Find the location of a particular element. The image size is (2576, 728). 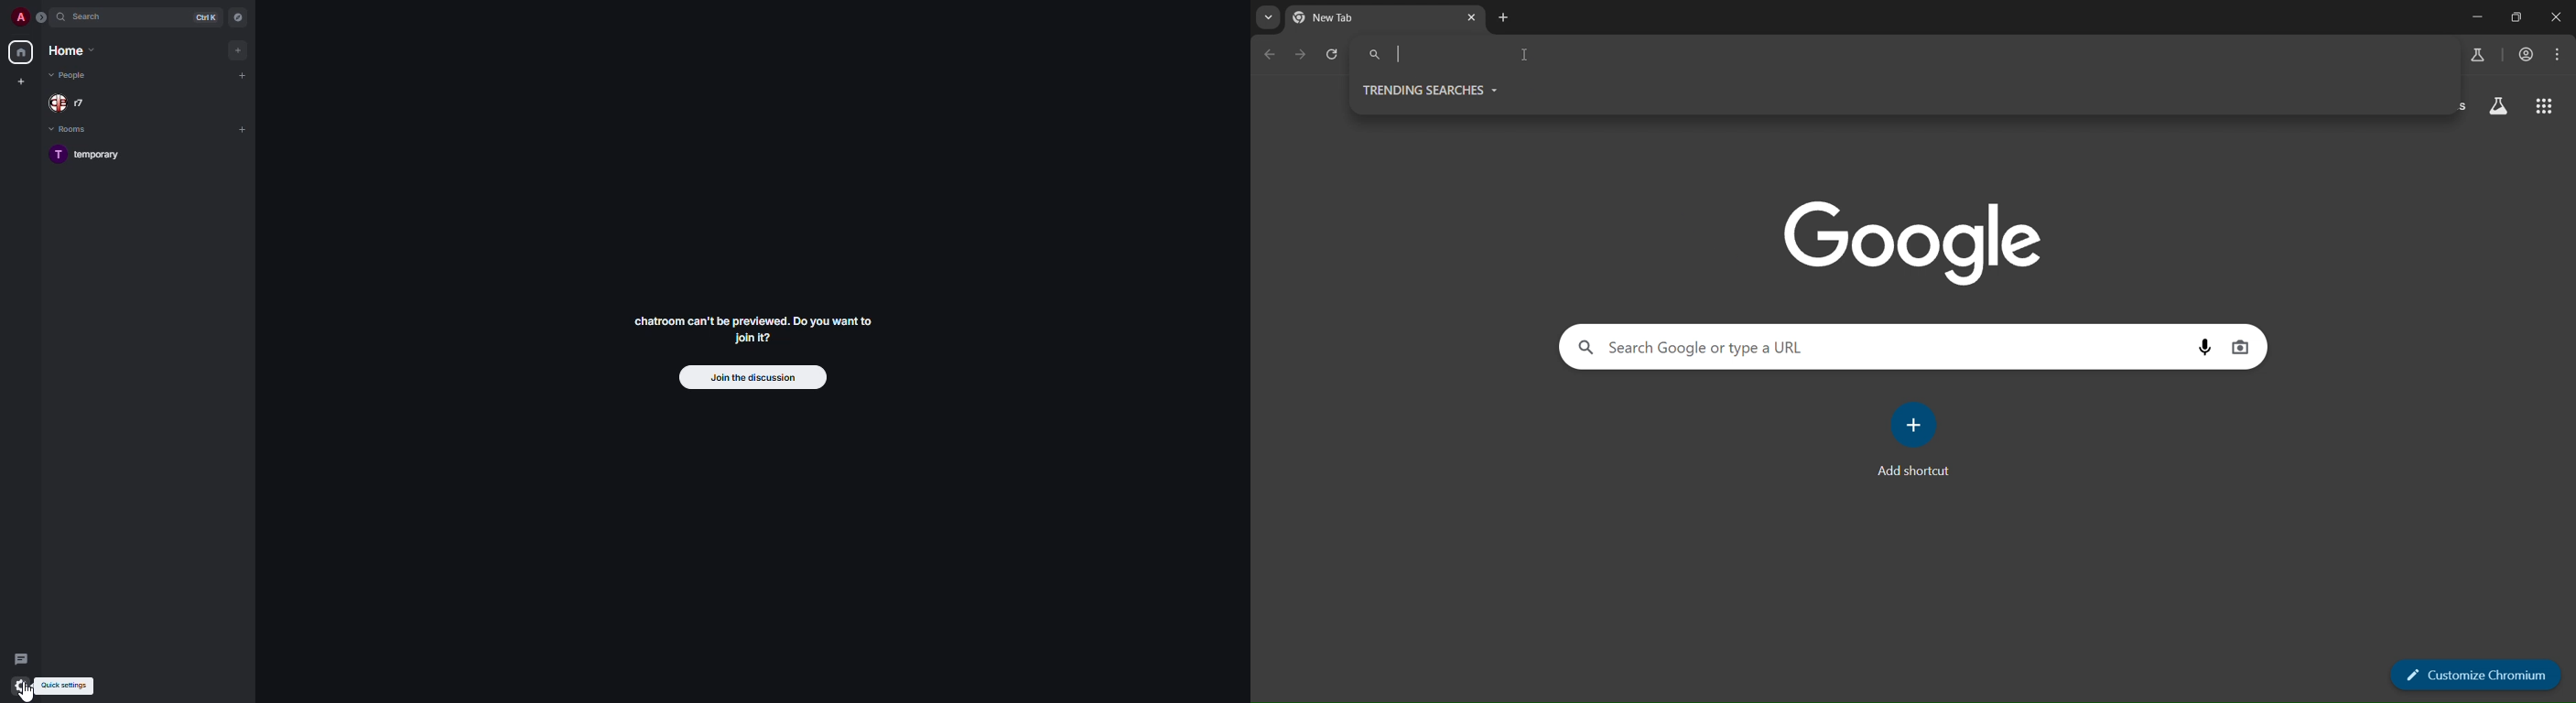

google apps is located at coordinates (2545, 108).